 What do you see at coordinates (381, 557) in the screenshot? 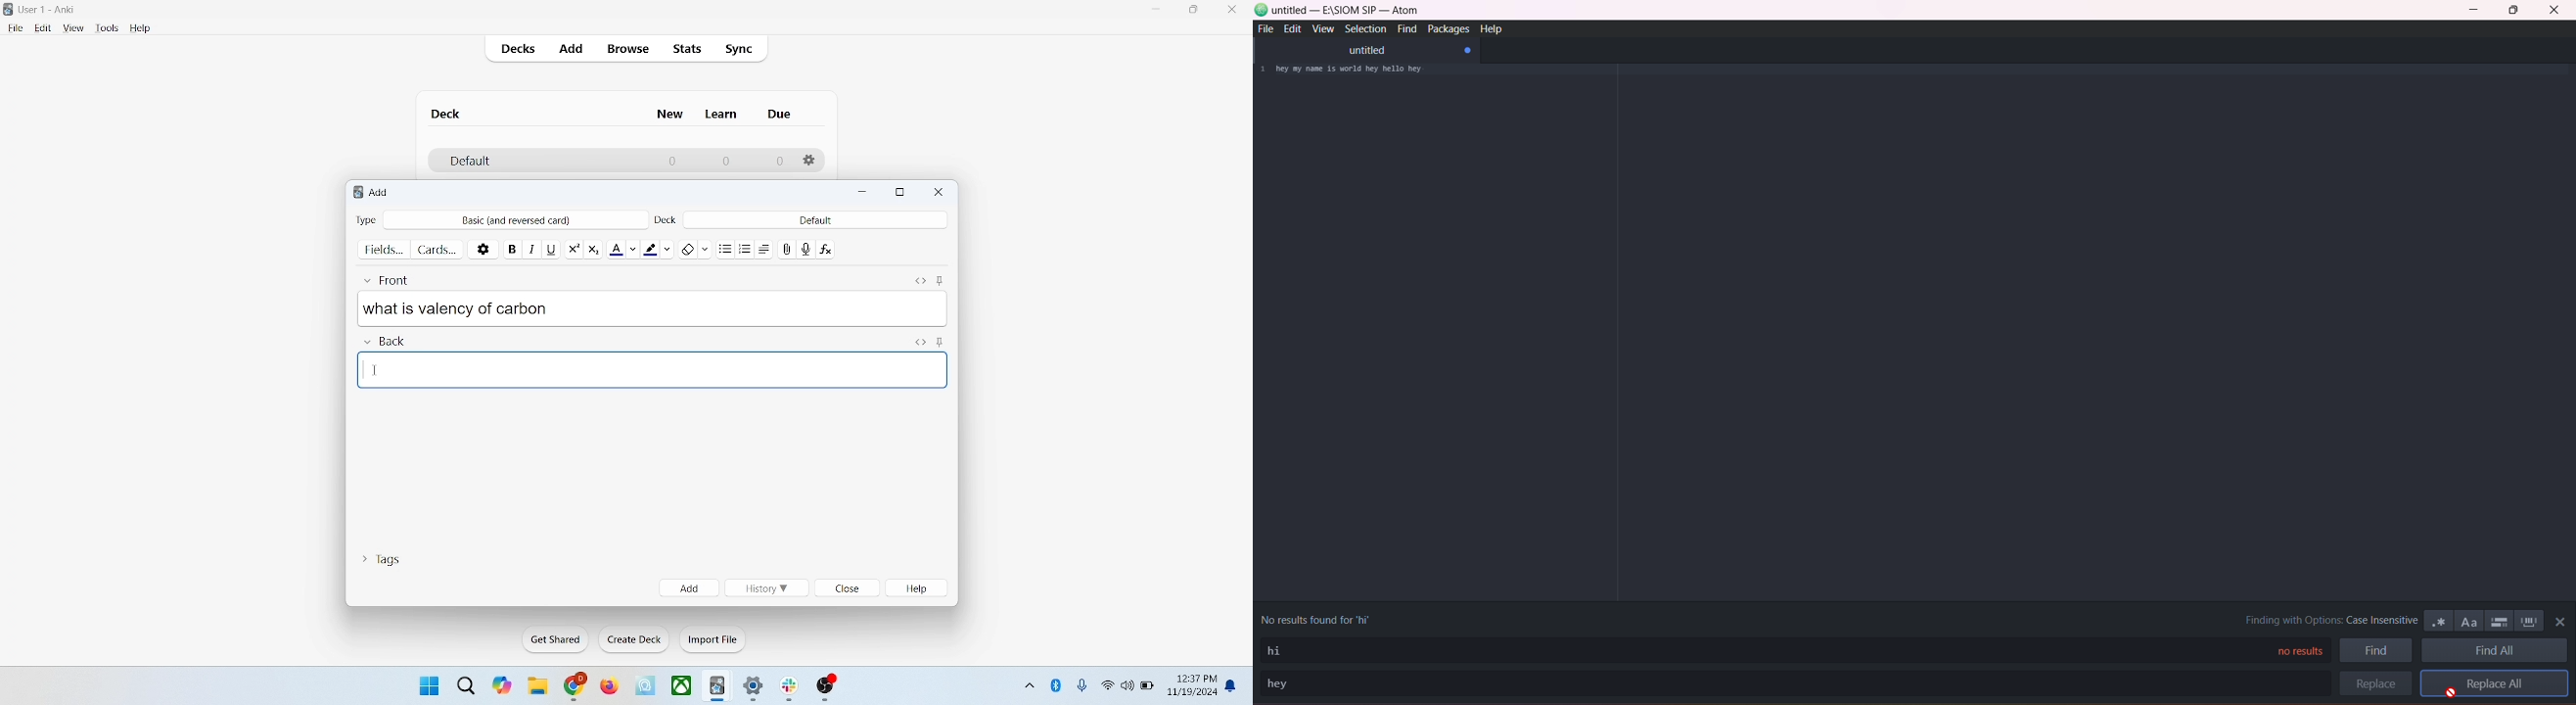
I see `tags` at bounding box center [381, 557].